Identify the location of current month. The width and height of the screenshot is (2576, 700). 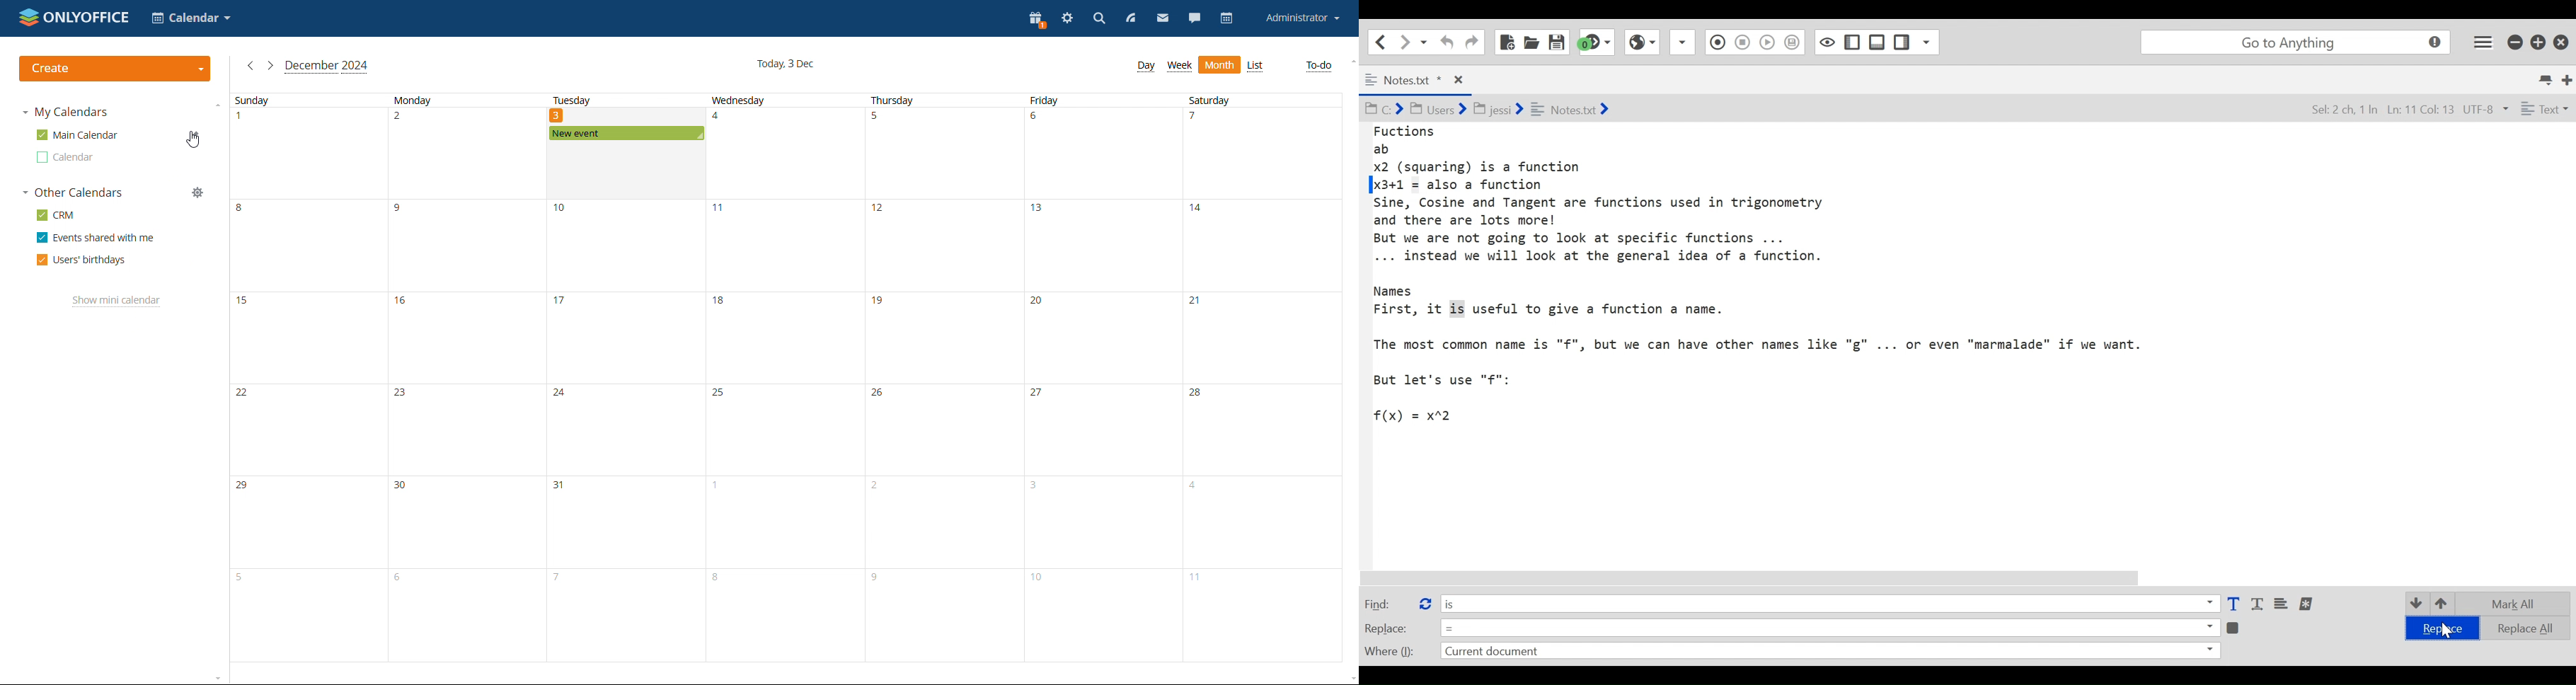
(326, 67).